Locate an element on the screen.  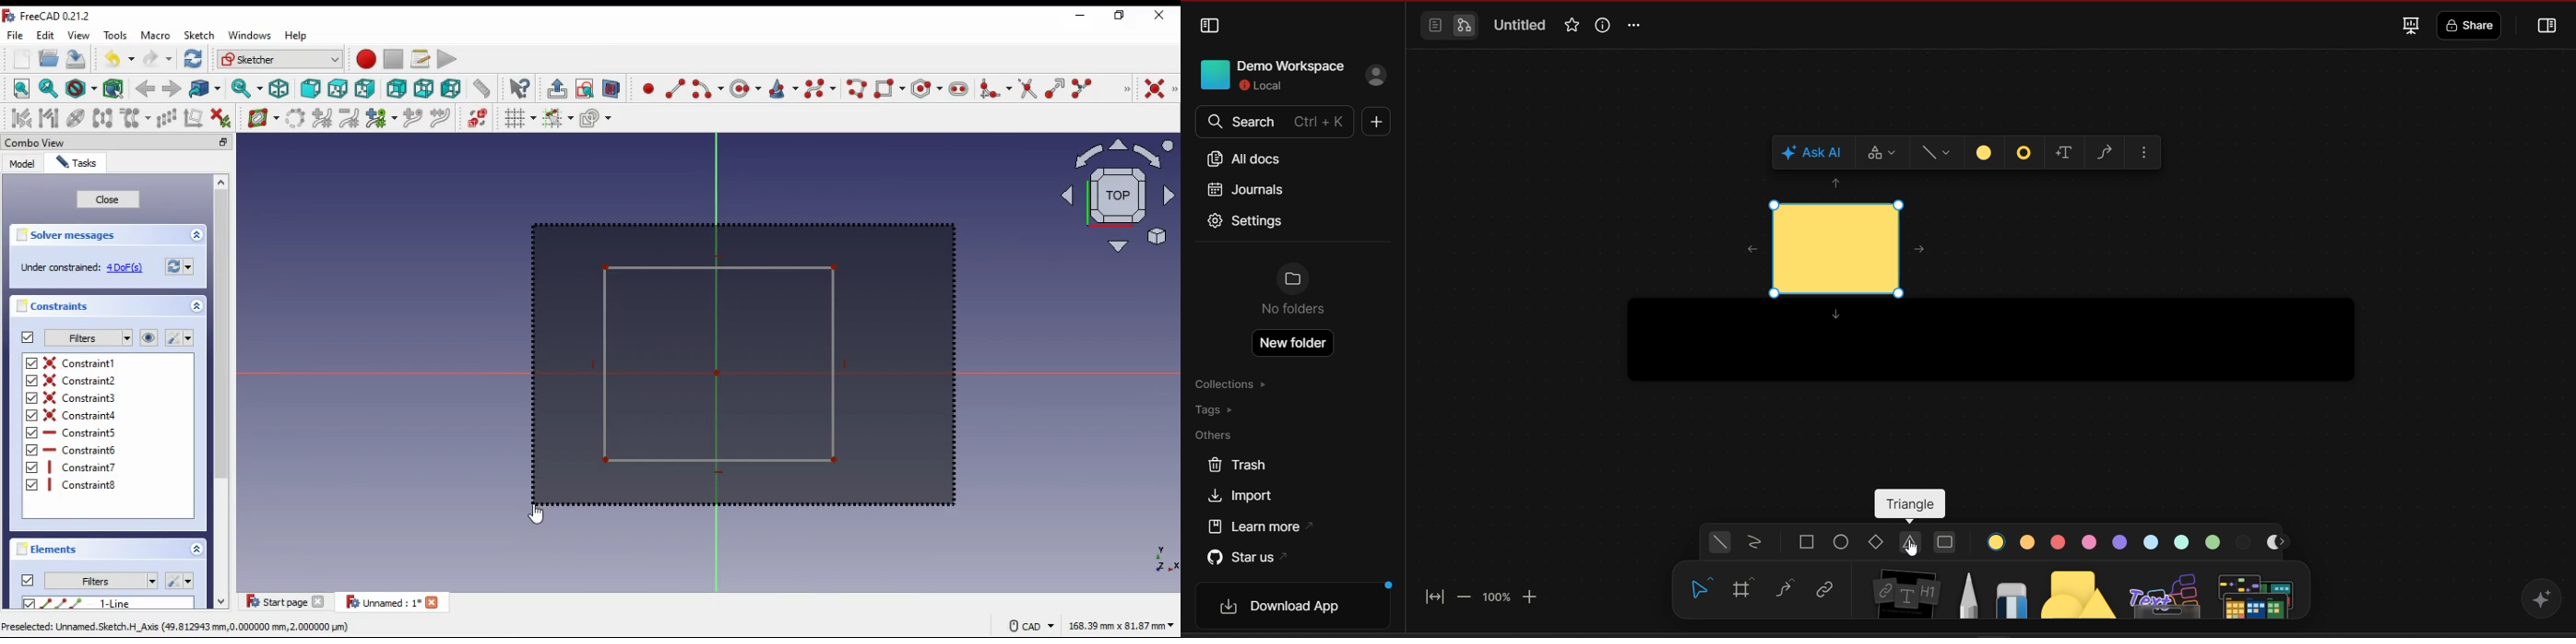
collapse is located at coordinates (196, 235).